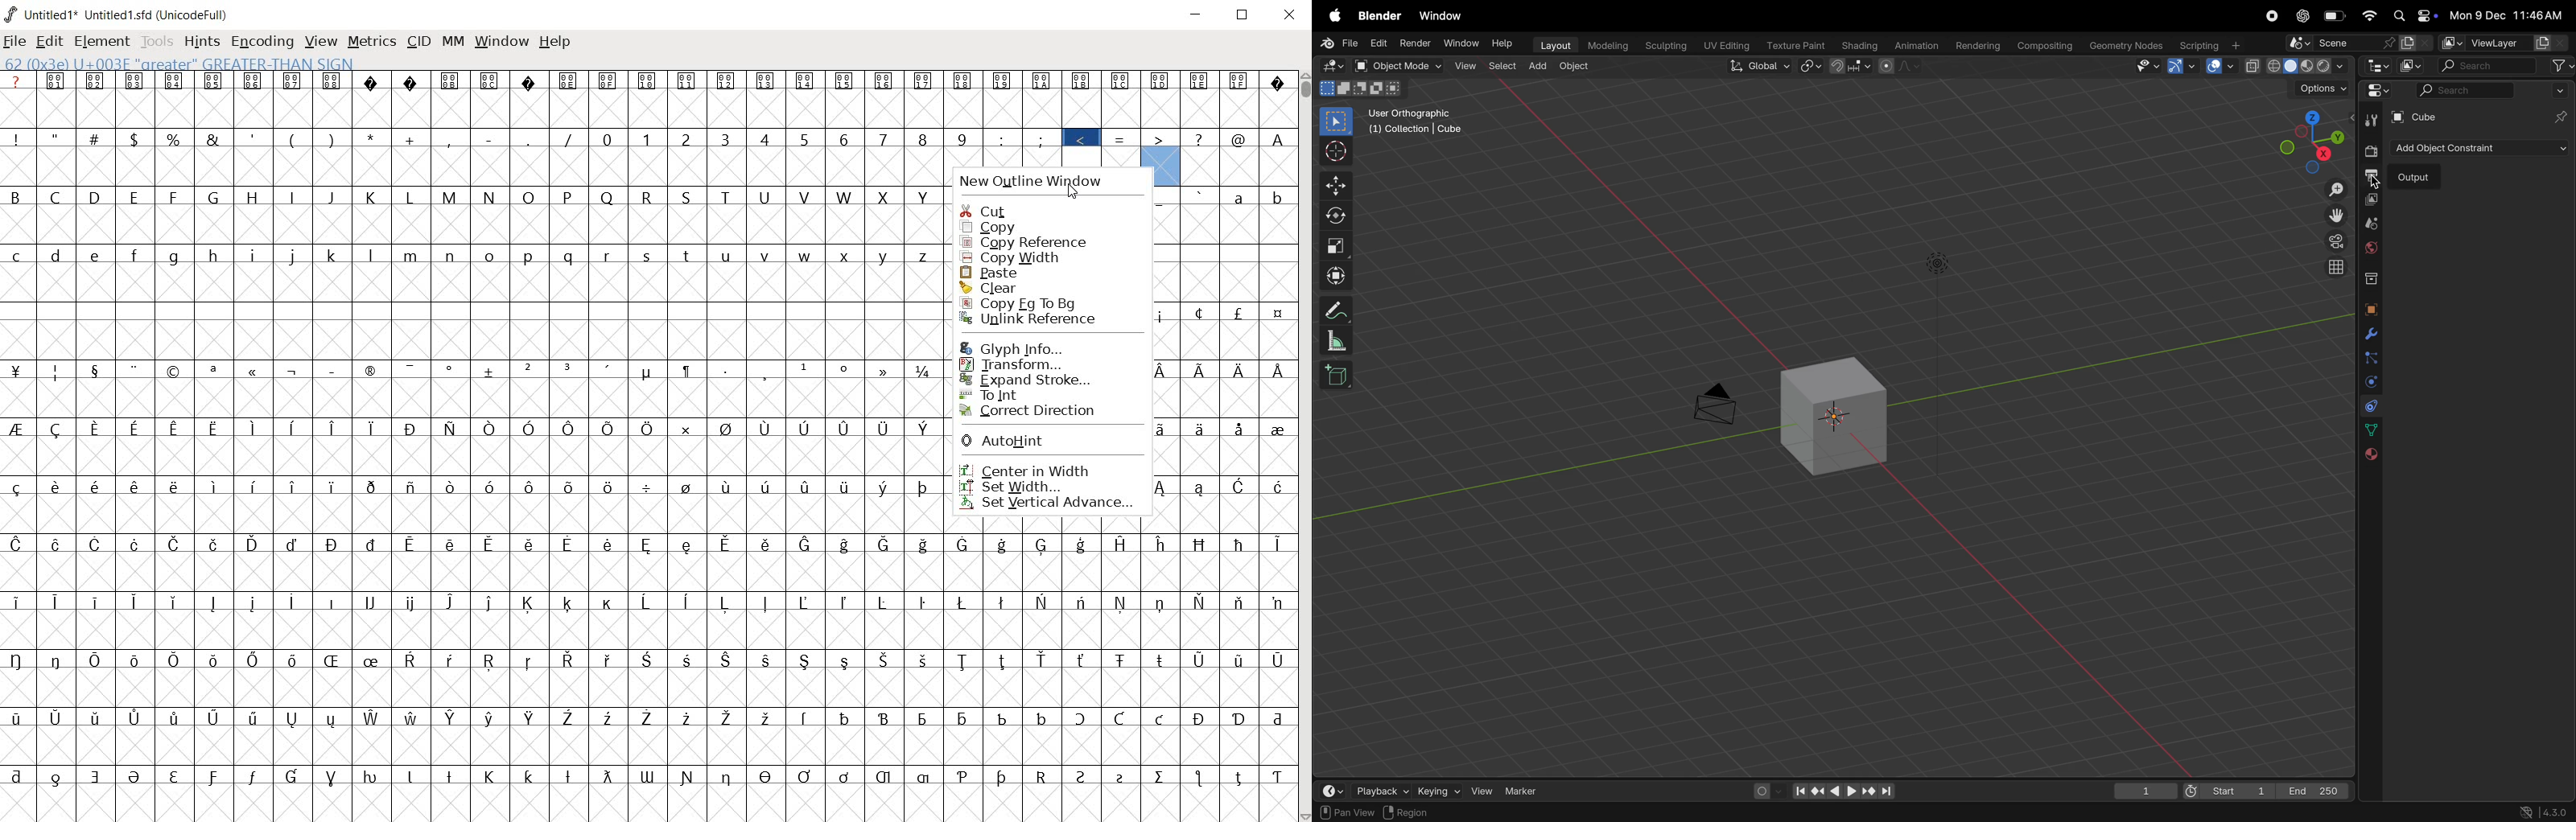 The image size is (2576, 840). Describe the element at coordinates (1341, 376) in the screenshot. I see `add cube` at that location.